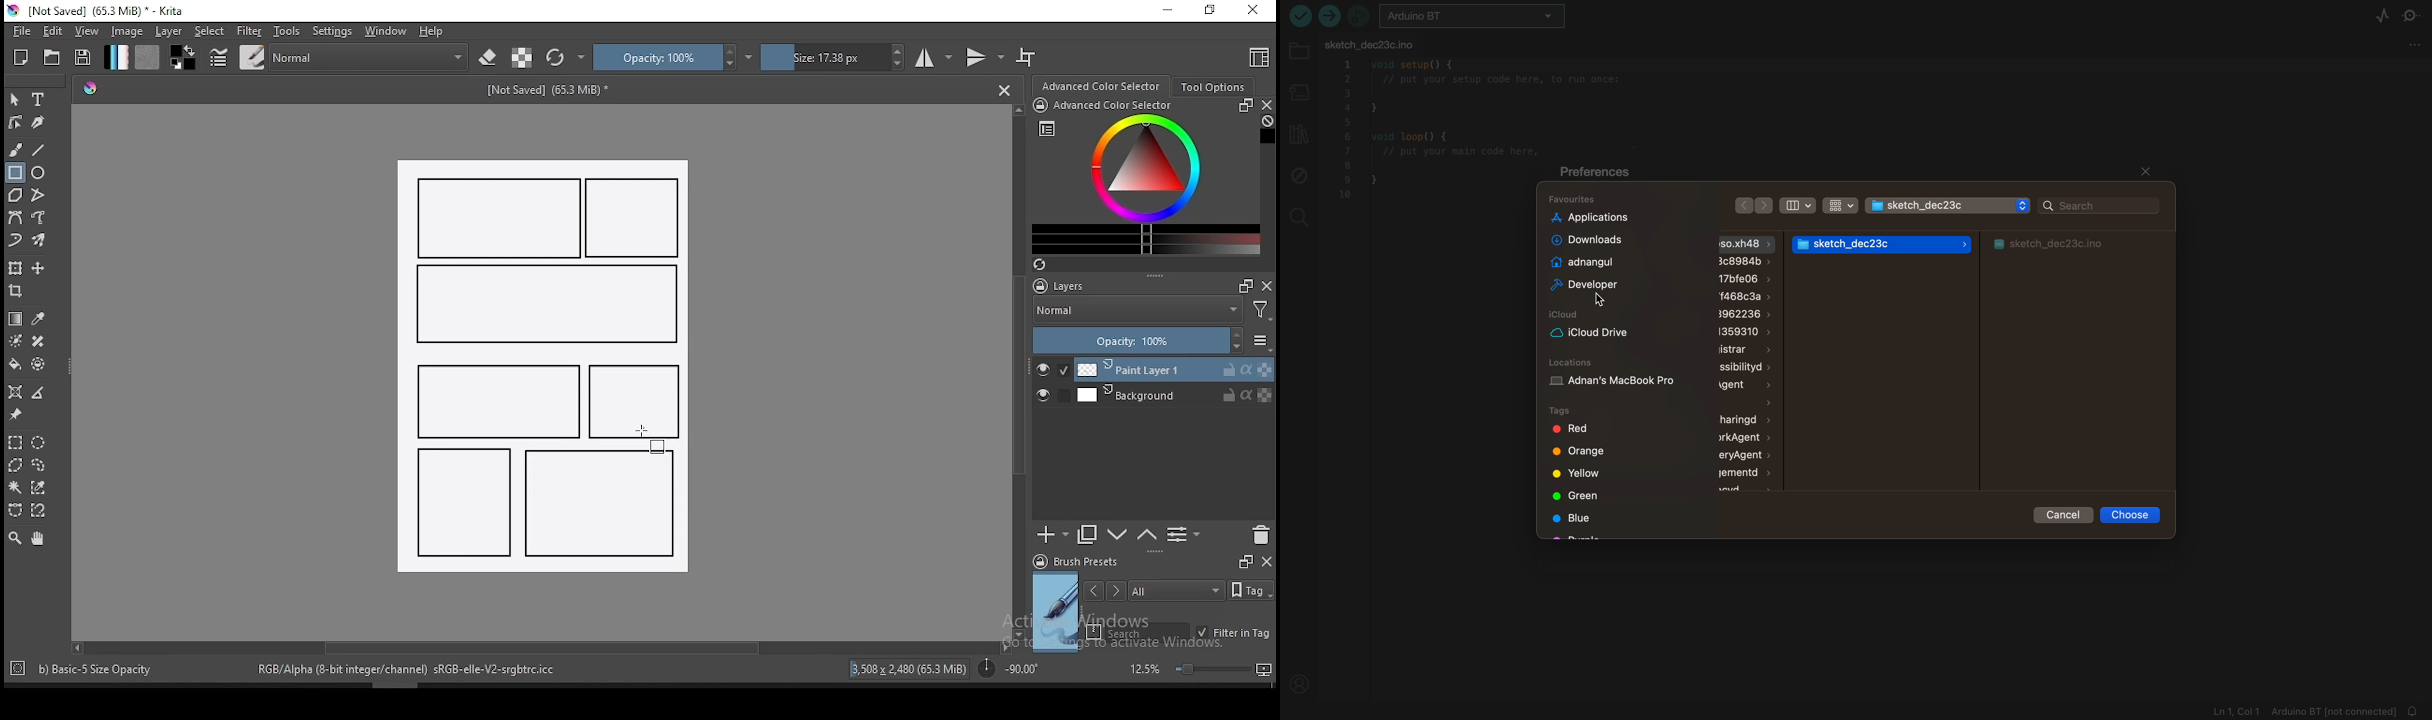  Describe the element at coordinates (19, 669) in the screenshot. I see `Target` at that location.